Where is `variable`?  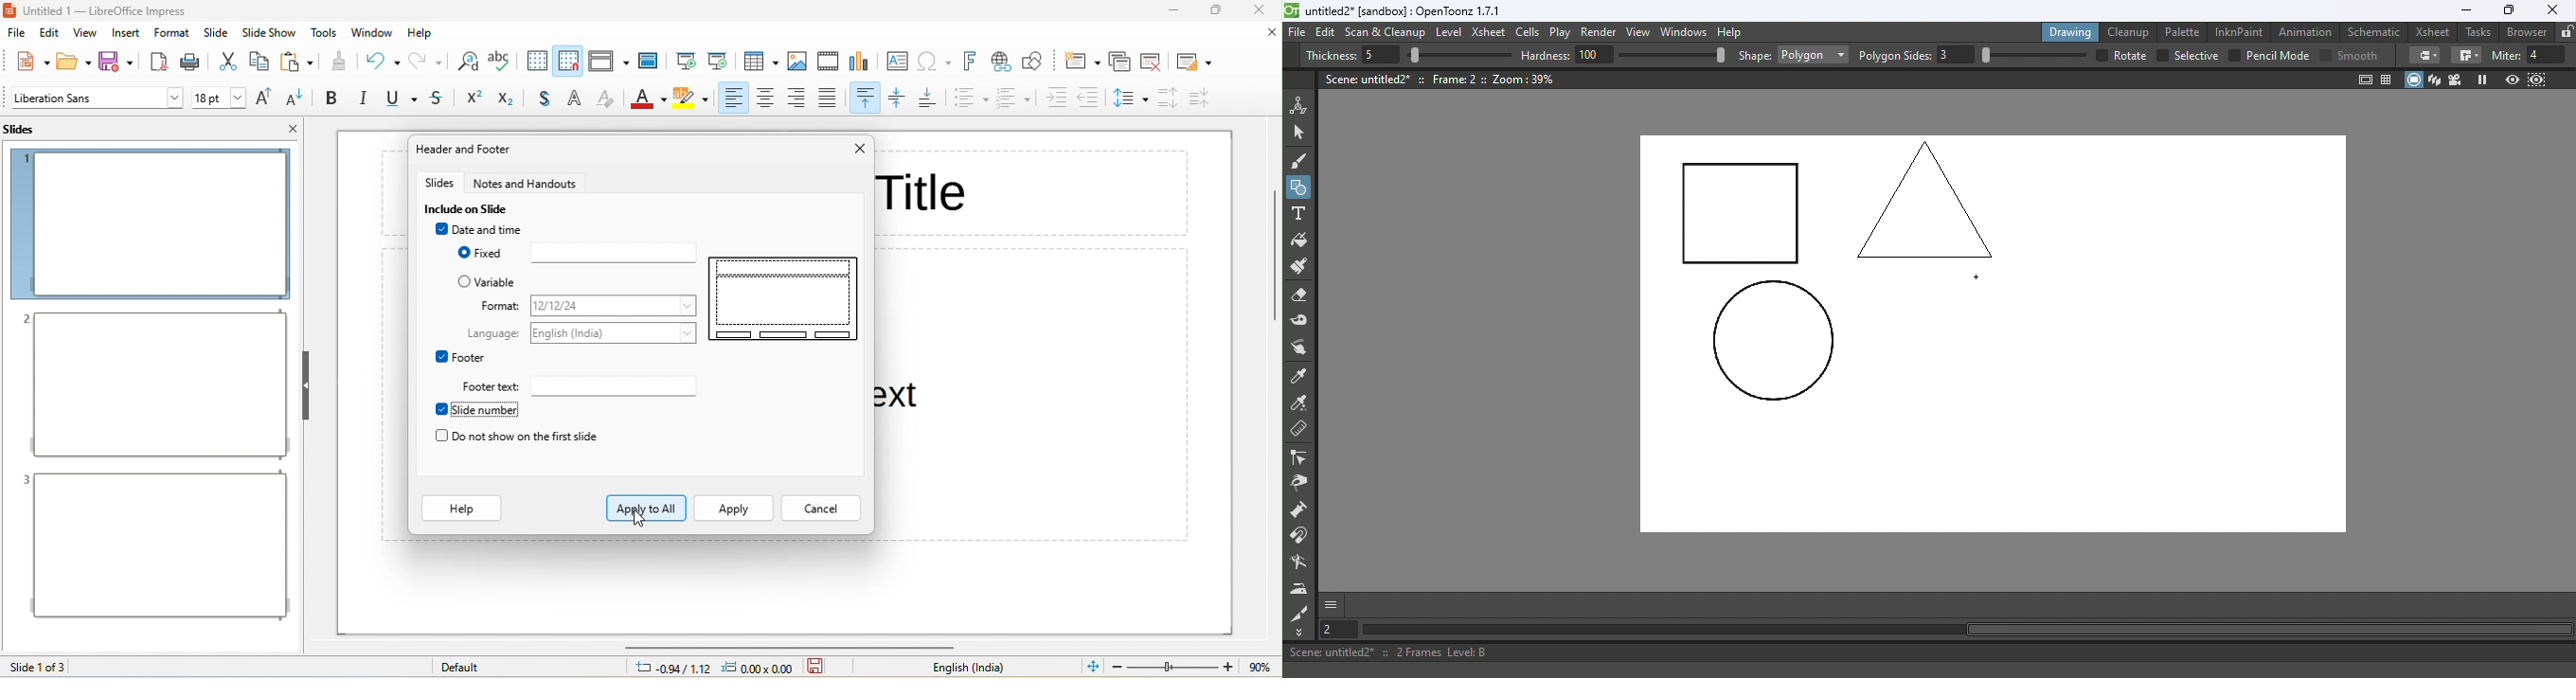
variable is located at coordinates (503, 283).